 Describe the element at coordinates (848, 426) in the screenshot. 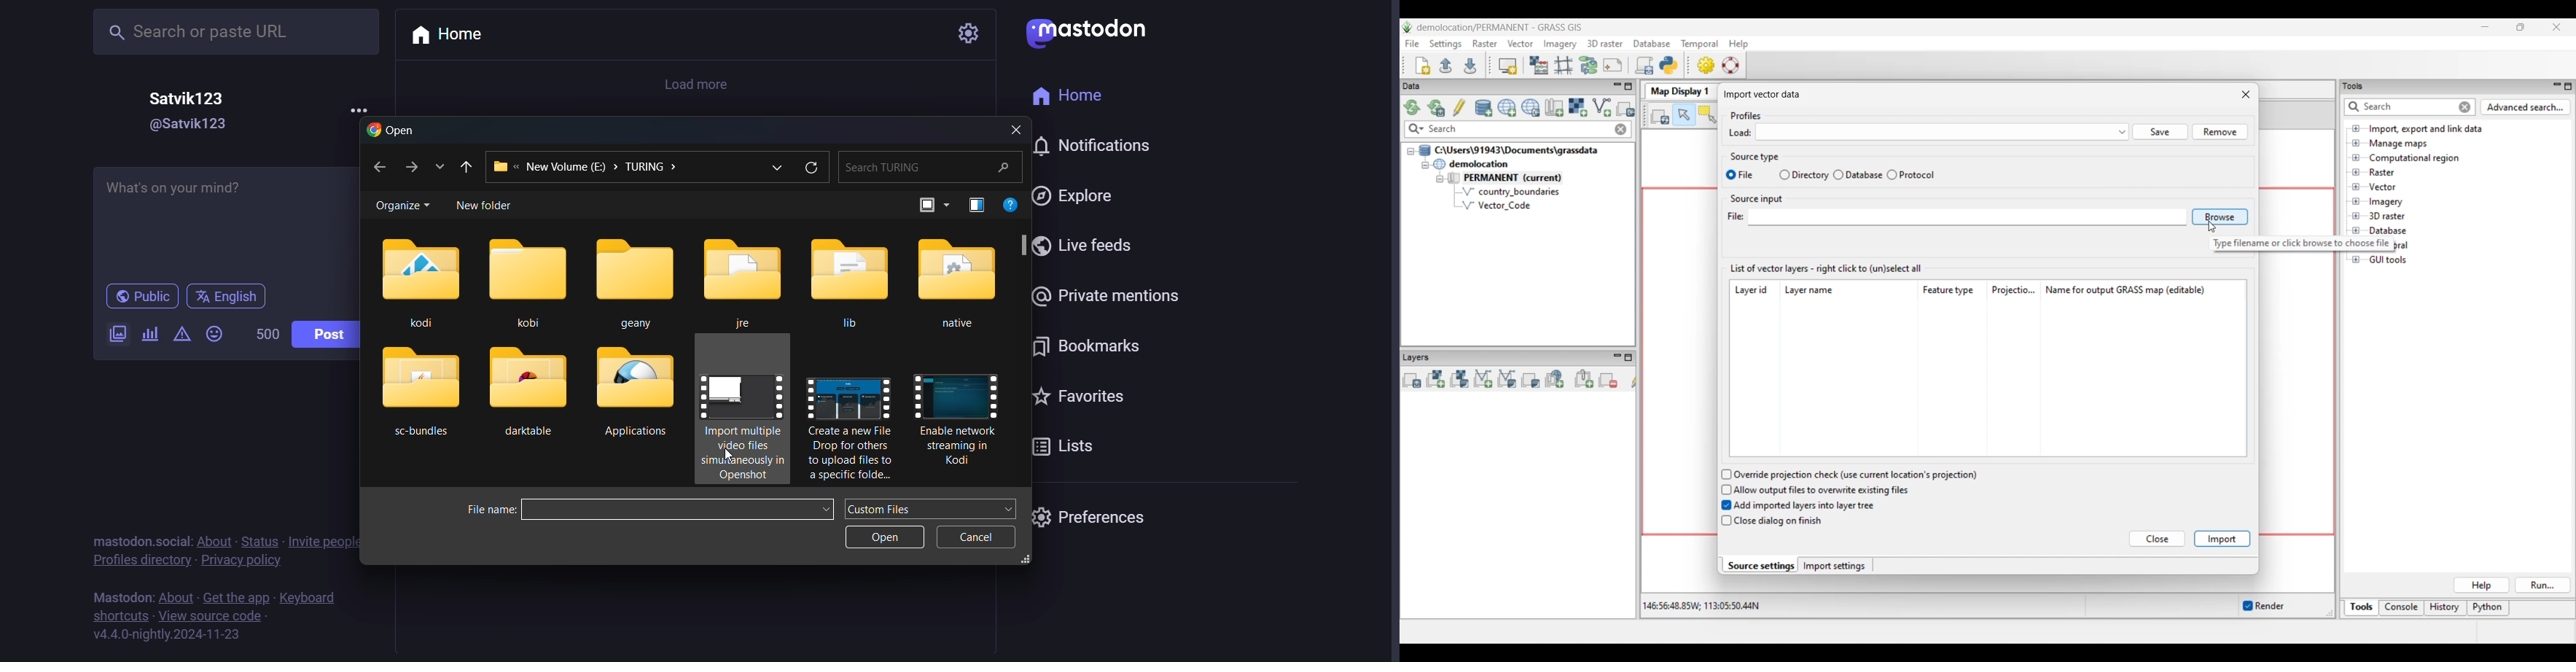

I see `Create a new File
Drop for others
to upload files to
a specific folde...` at that location.